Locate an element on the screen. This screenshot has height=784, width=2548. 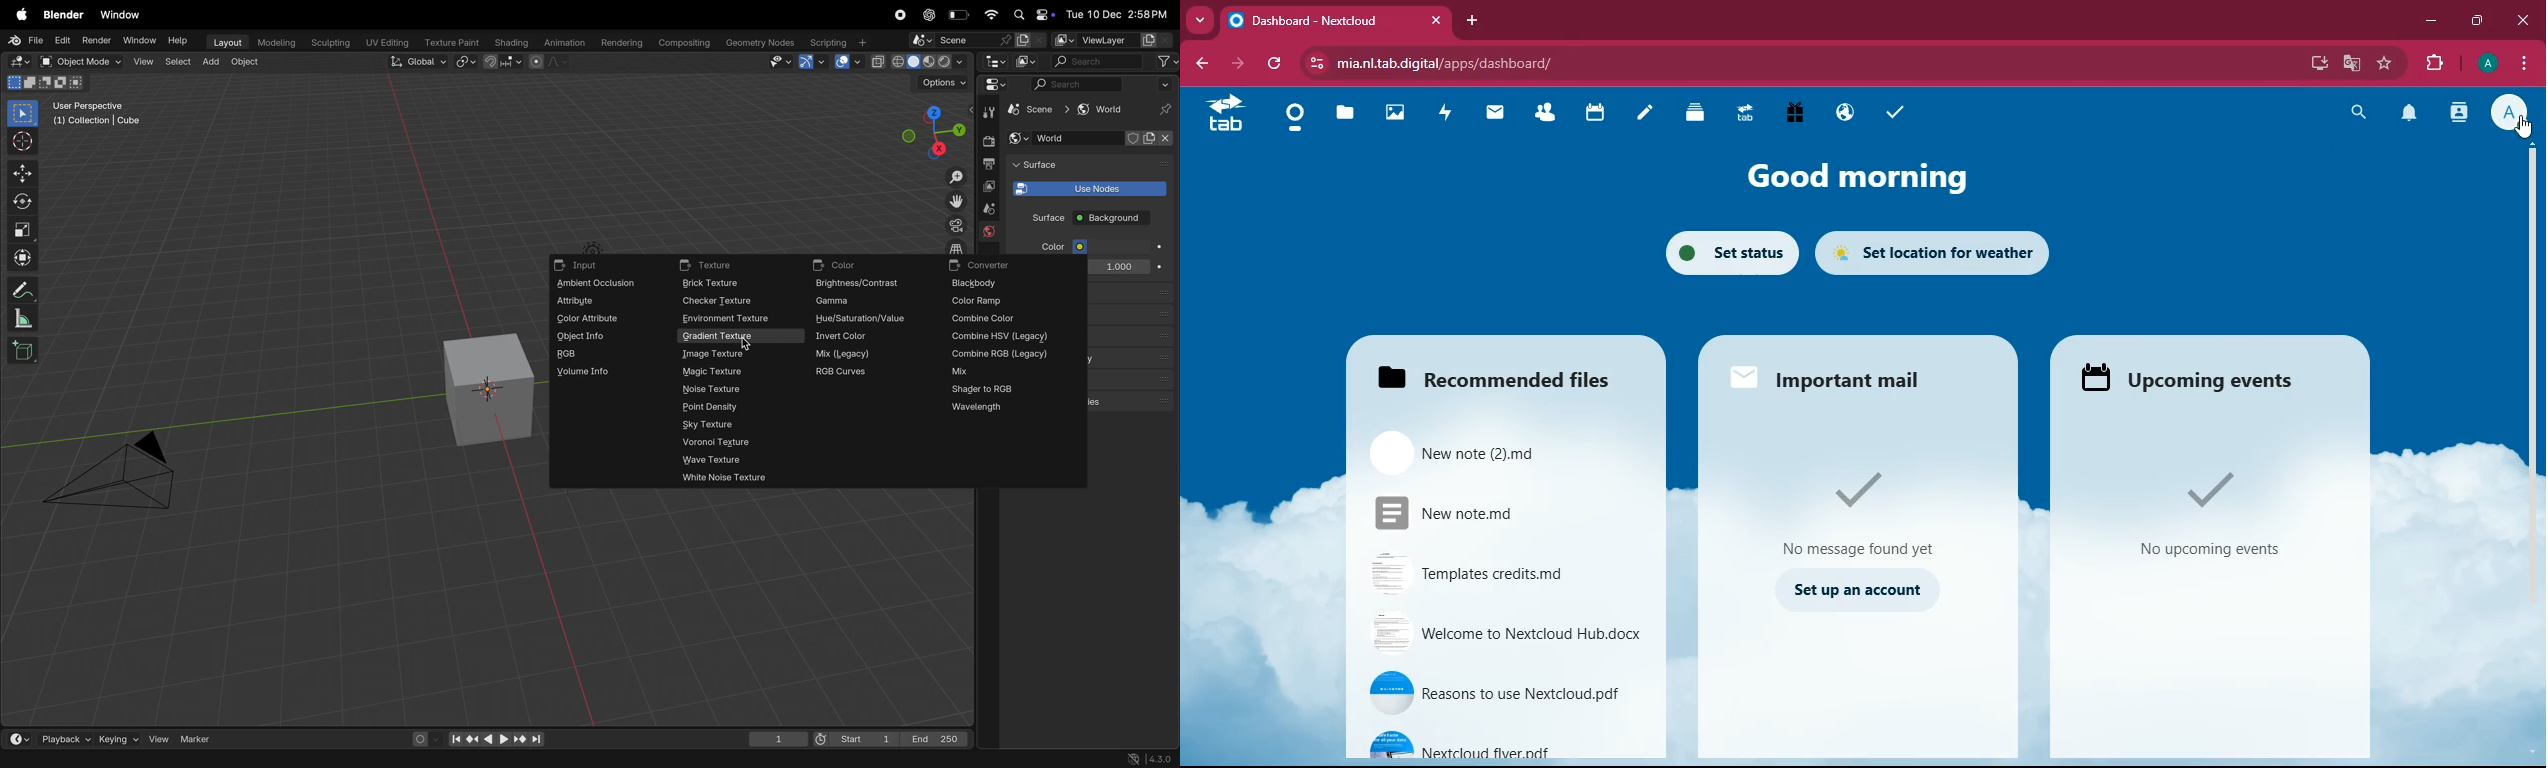
close is located at coordinates (2522, 20).